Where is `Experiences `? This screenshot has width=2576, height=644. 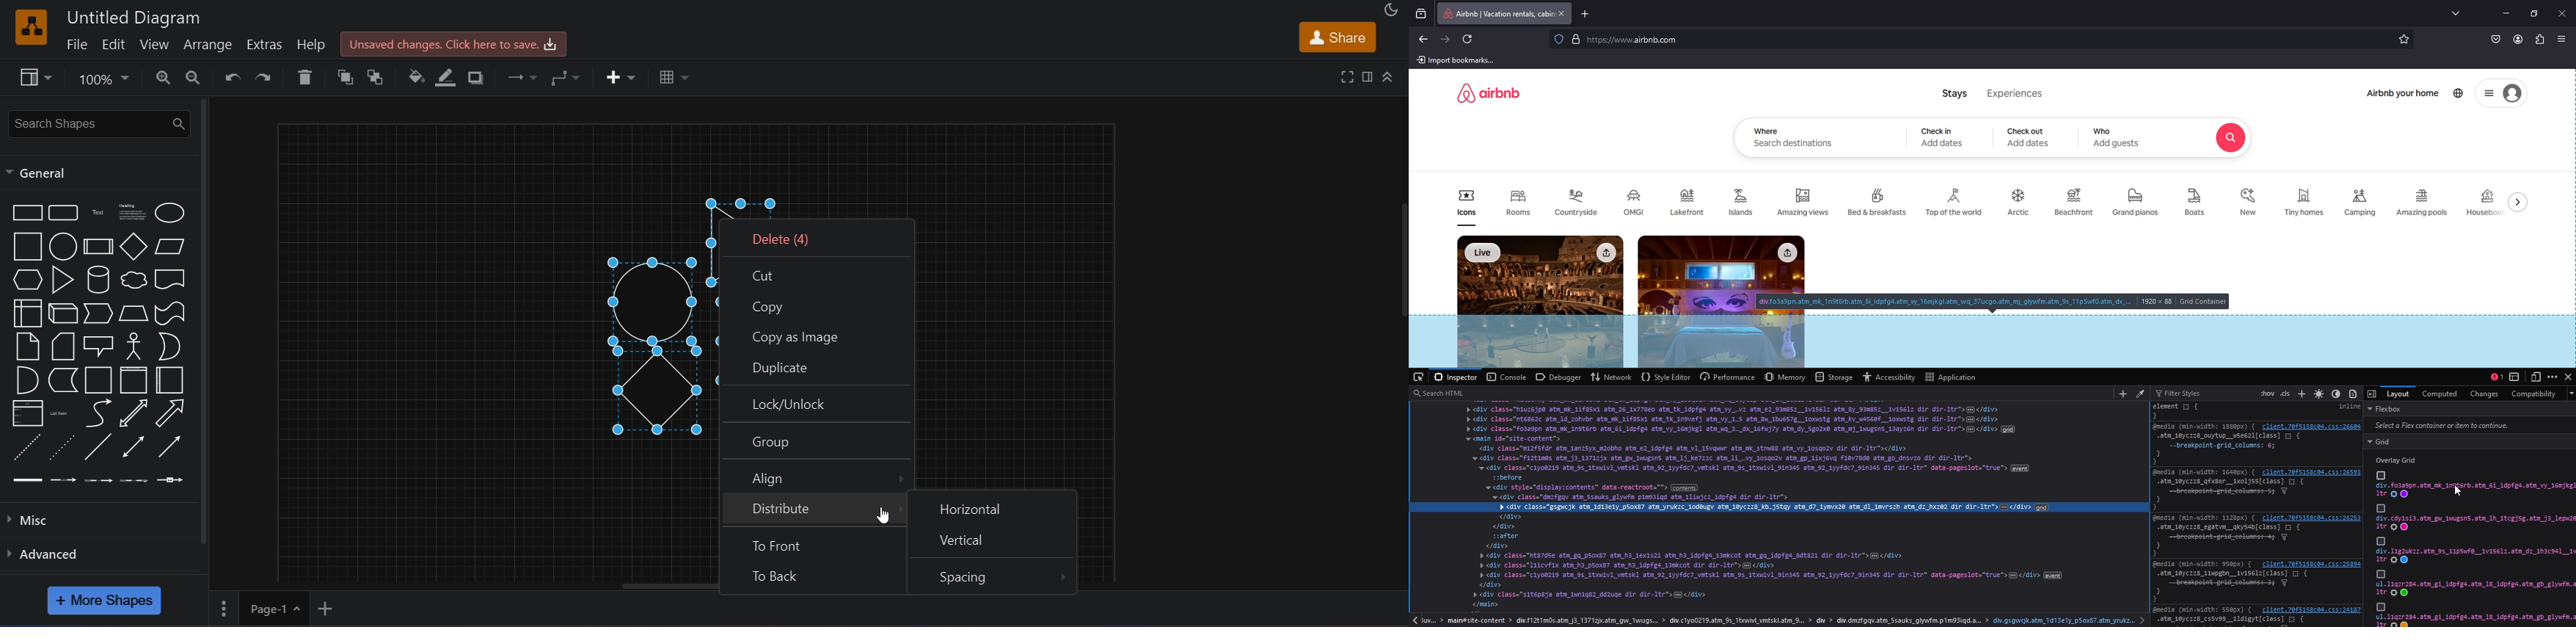
Experiences  is located at coordinates (2016, 93).